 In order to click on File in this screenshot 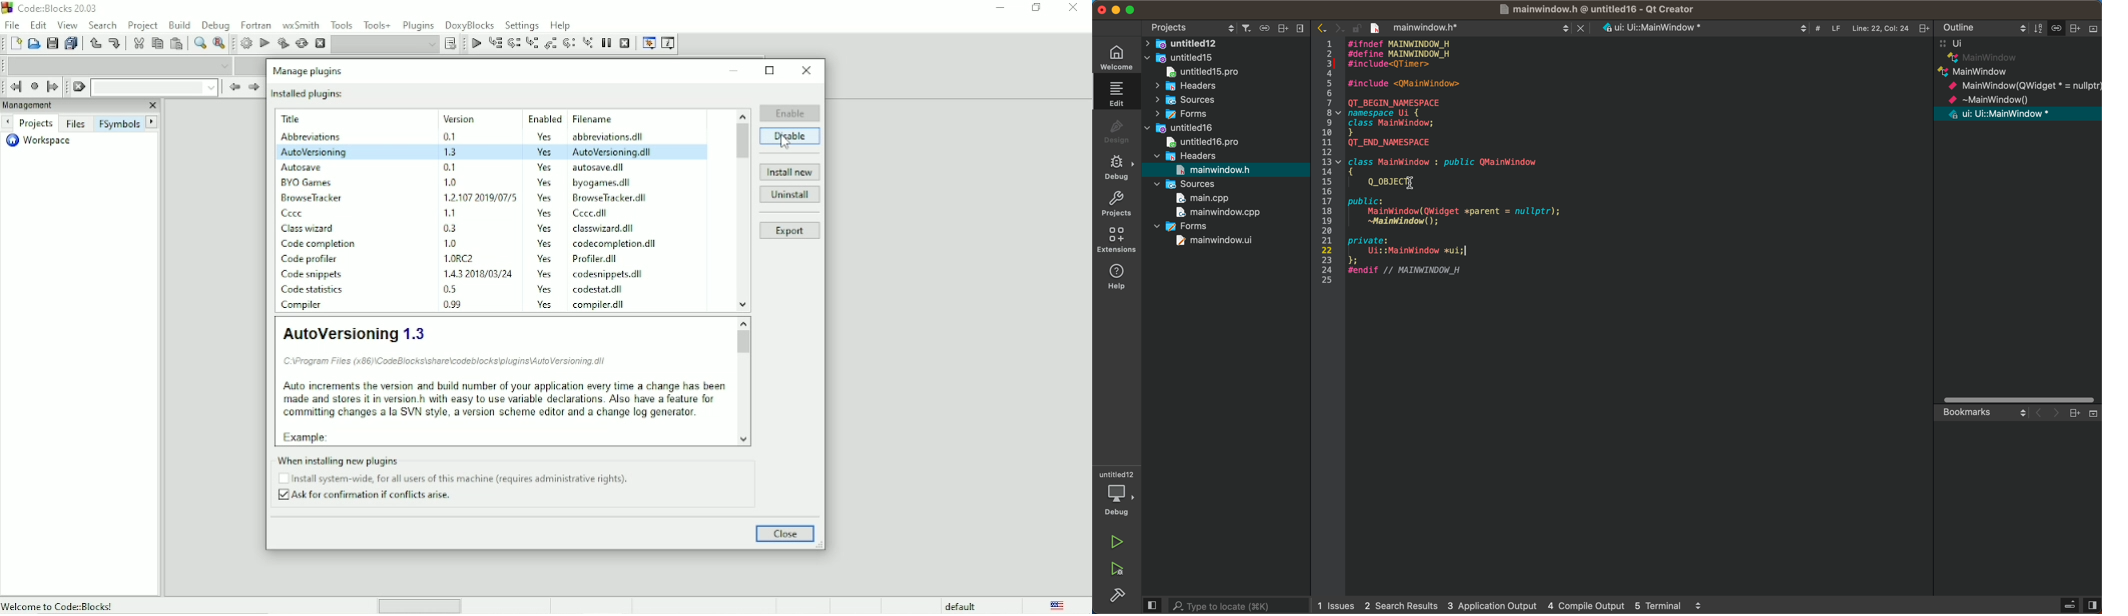, I will do `click(10, 24)`.